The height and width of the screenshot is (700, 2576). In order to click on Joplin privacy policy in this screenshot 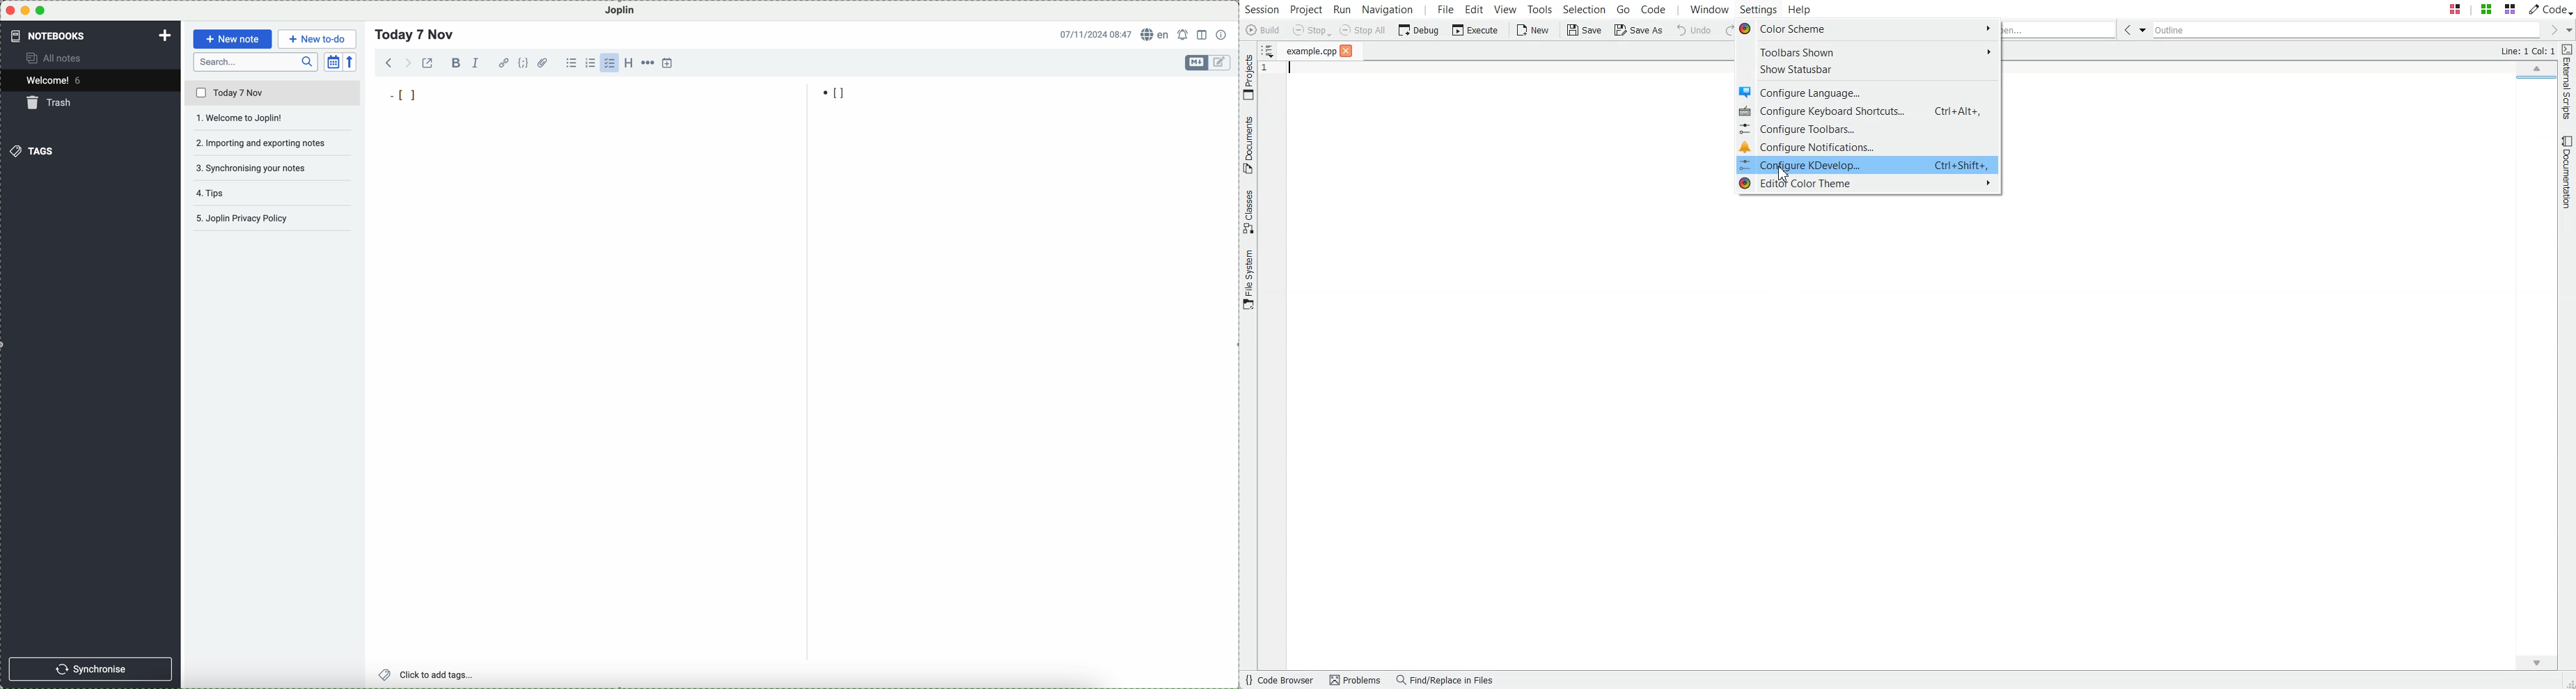, I will do `click(269, 218)`.